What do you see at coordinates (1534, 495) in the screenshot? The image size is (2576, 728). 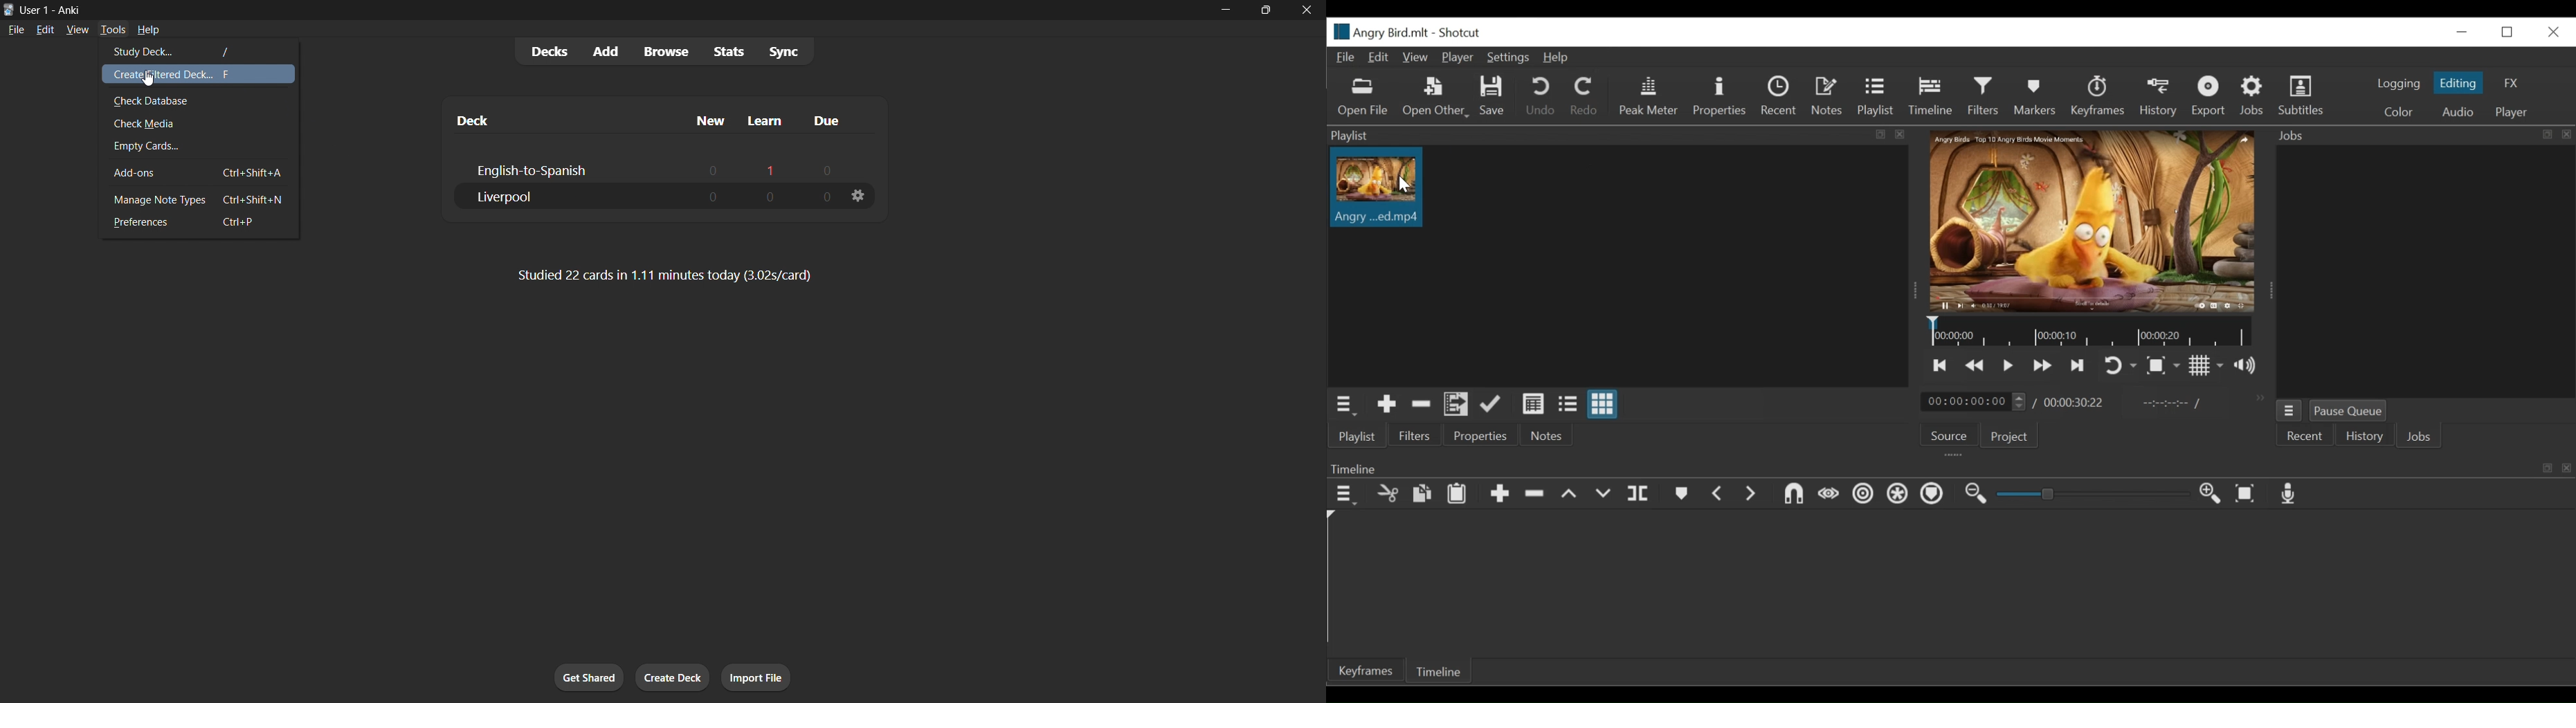 I see `Ripple Delete` at bounding box center [1534, 495].